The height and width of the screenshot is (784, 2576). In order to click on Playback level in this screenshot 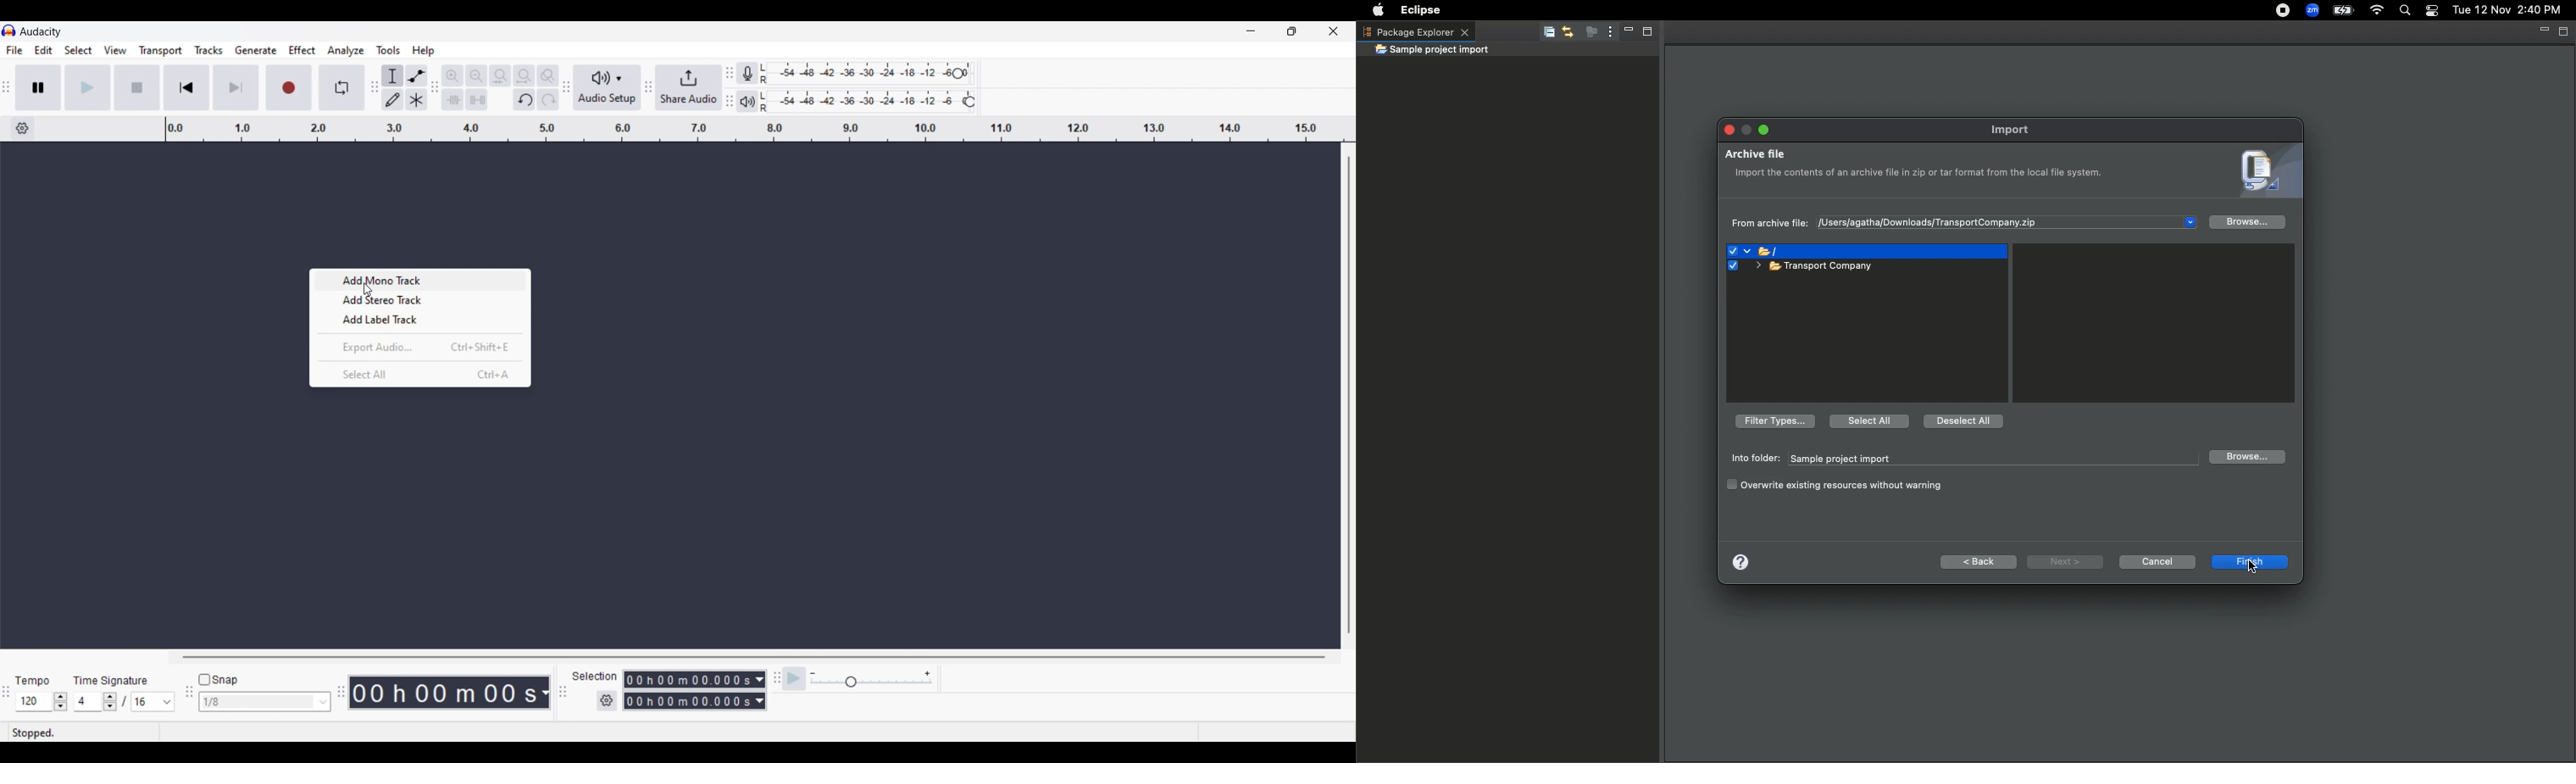, I will do `click(871, 102)`.